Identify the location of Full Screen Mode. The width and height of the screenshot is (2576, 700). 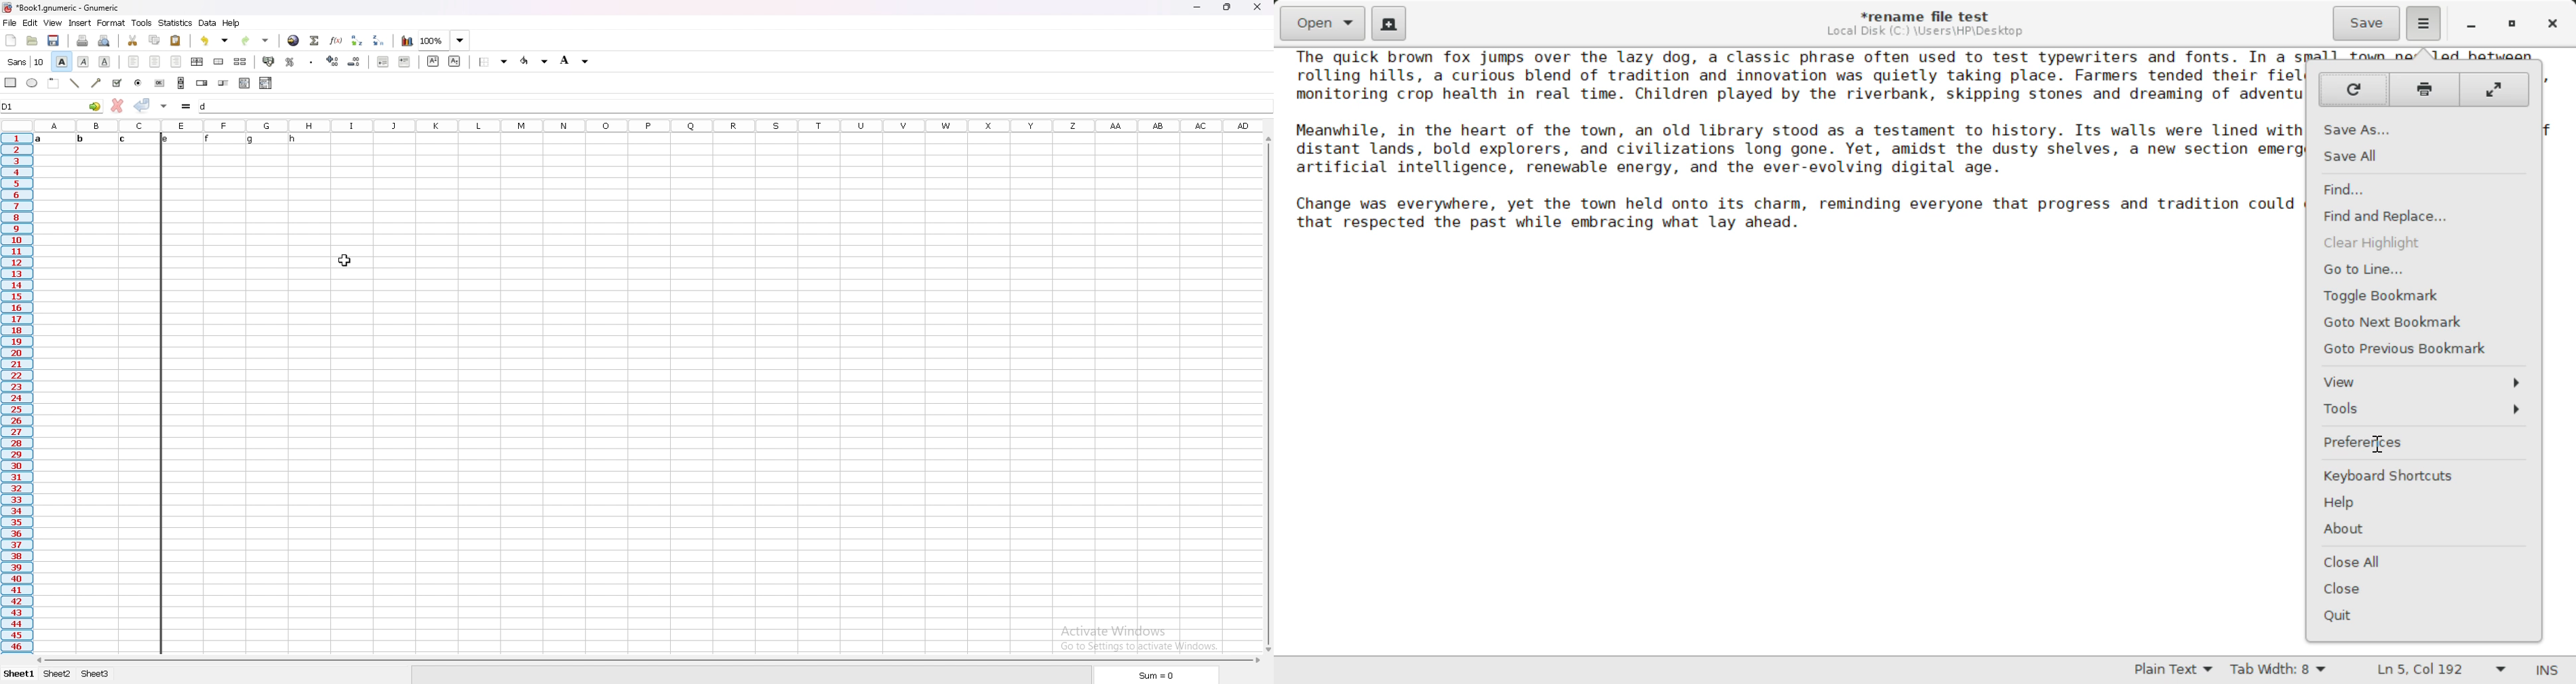
(2495, 88).